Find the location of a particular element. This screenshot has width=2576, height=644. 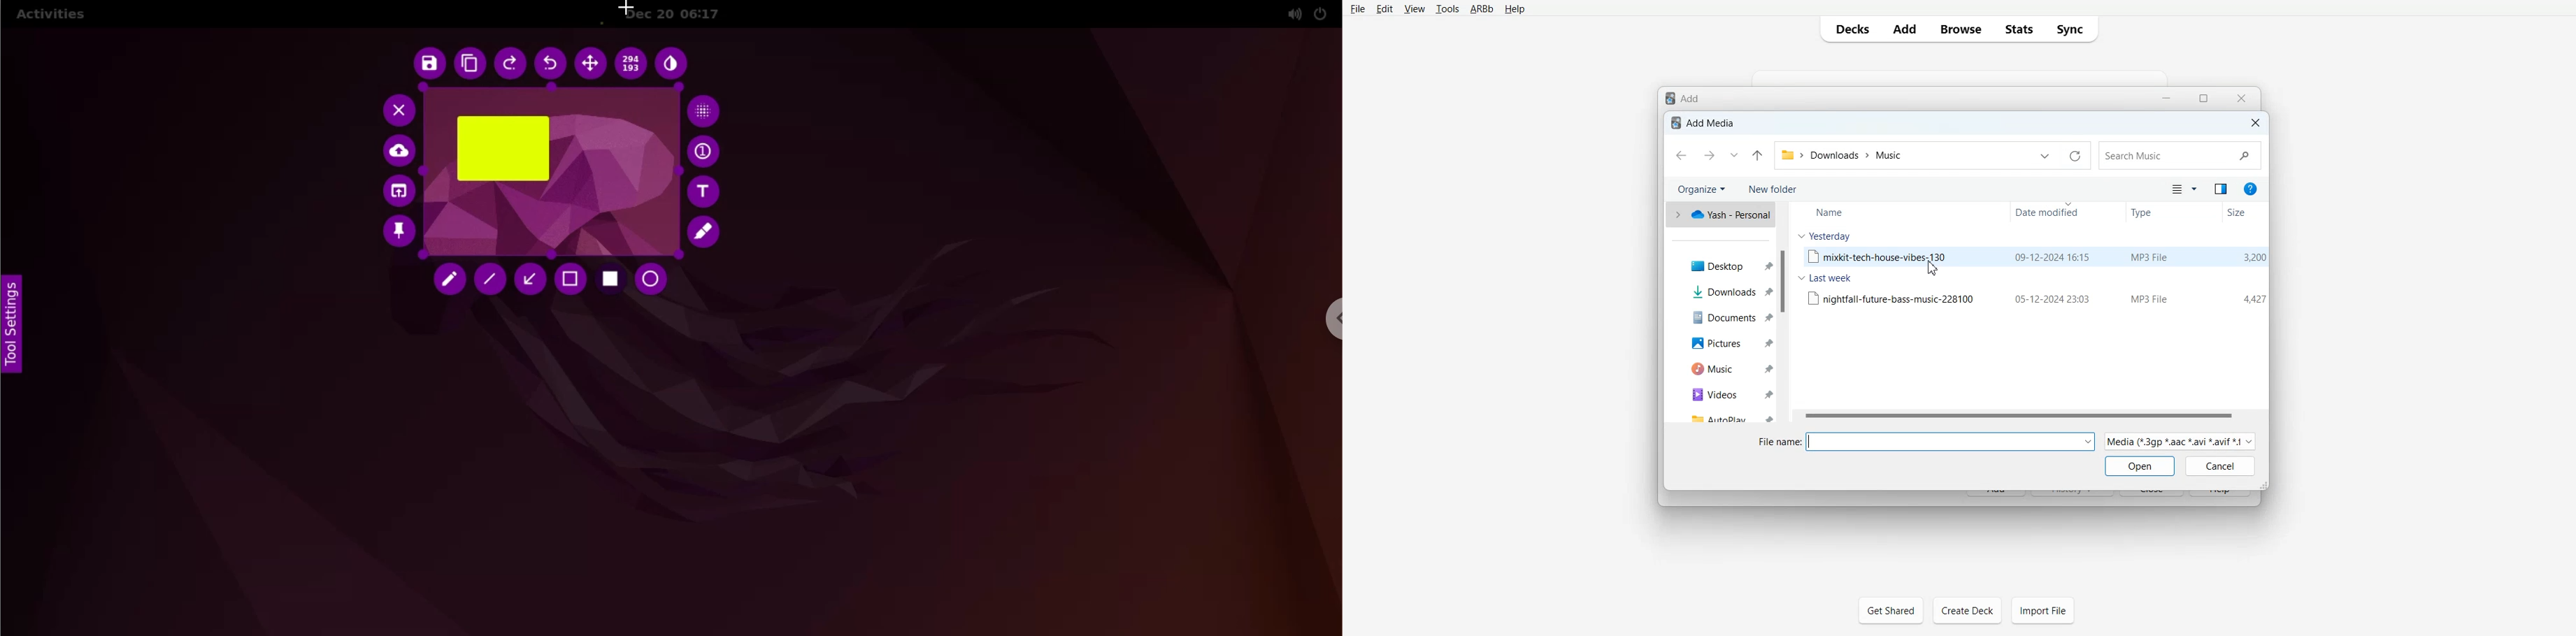

yesterday is located at coordinates (1825, 236).